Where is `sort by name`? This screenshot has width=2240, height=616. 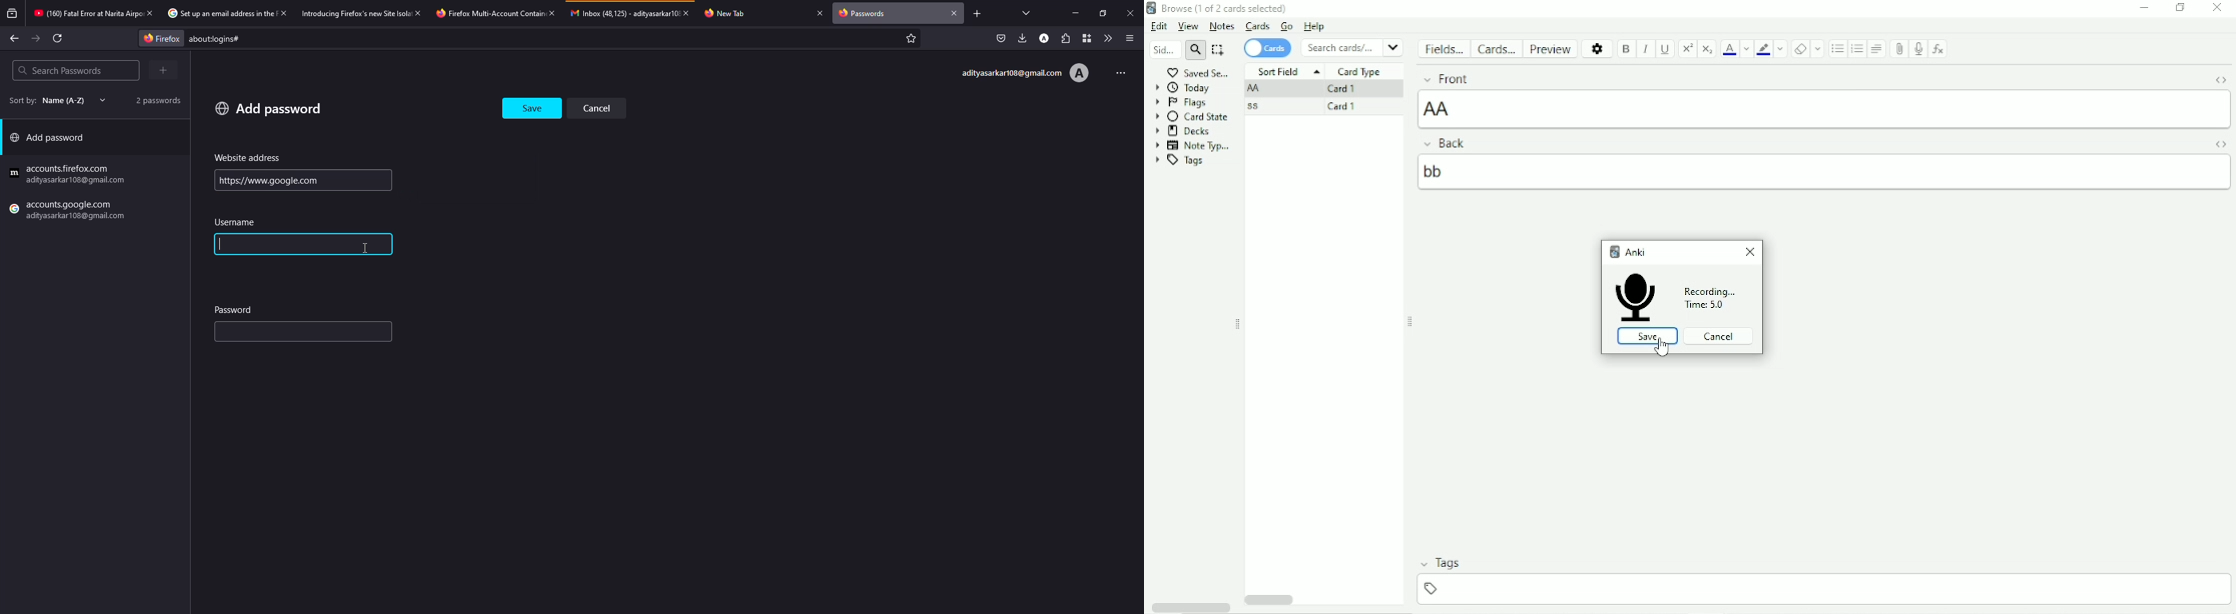
sort by name is located at coordinates (54, 100).